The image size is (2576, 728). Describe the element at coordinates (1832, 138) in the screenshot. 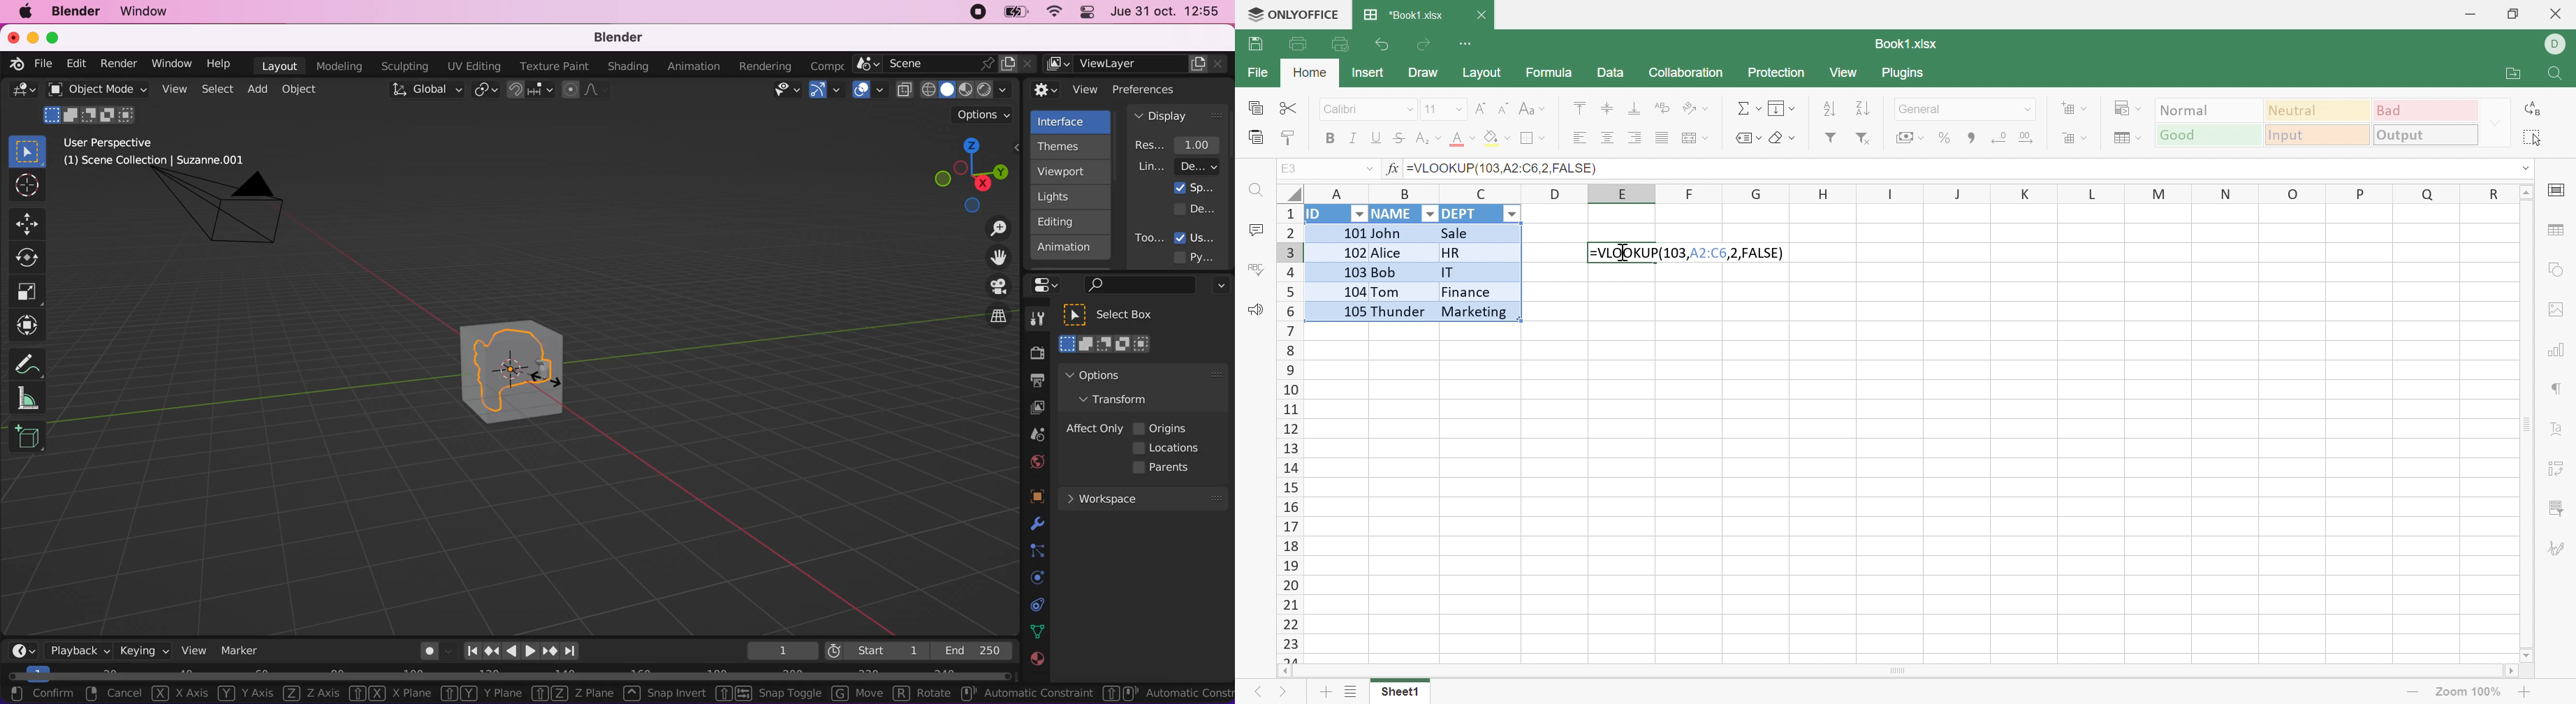

I see `Filter` at that location.